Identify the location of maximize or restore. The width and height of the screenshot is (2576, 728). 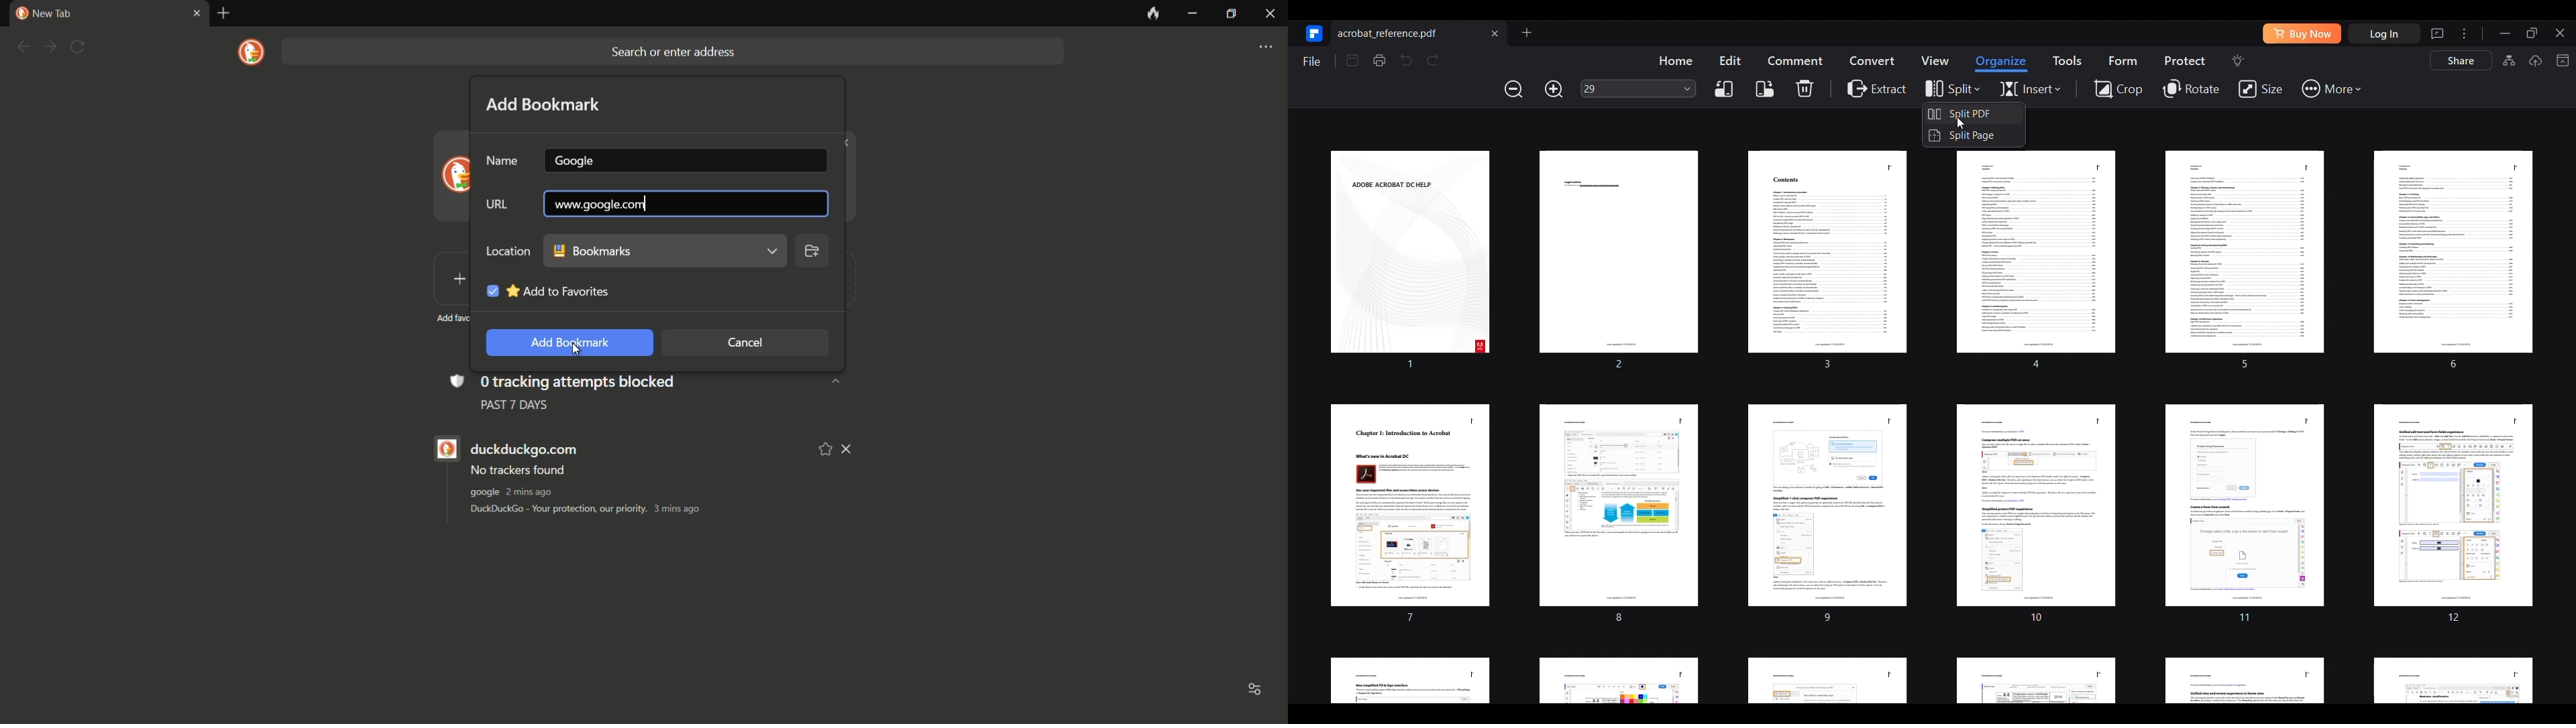
(1230, 15).